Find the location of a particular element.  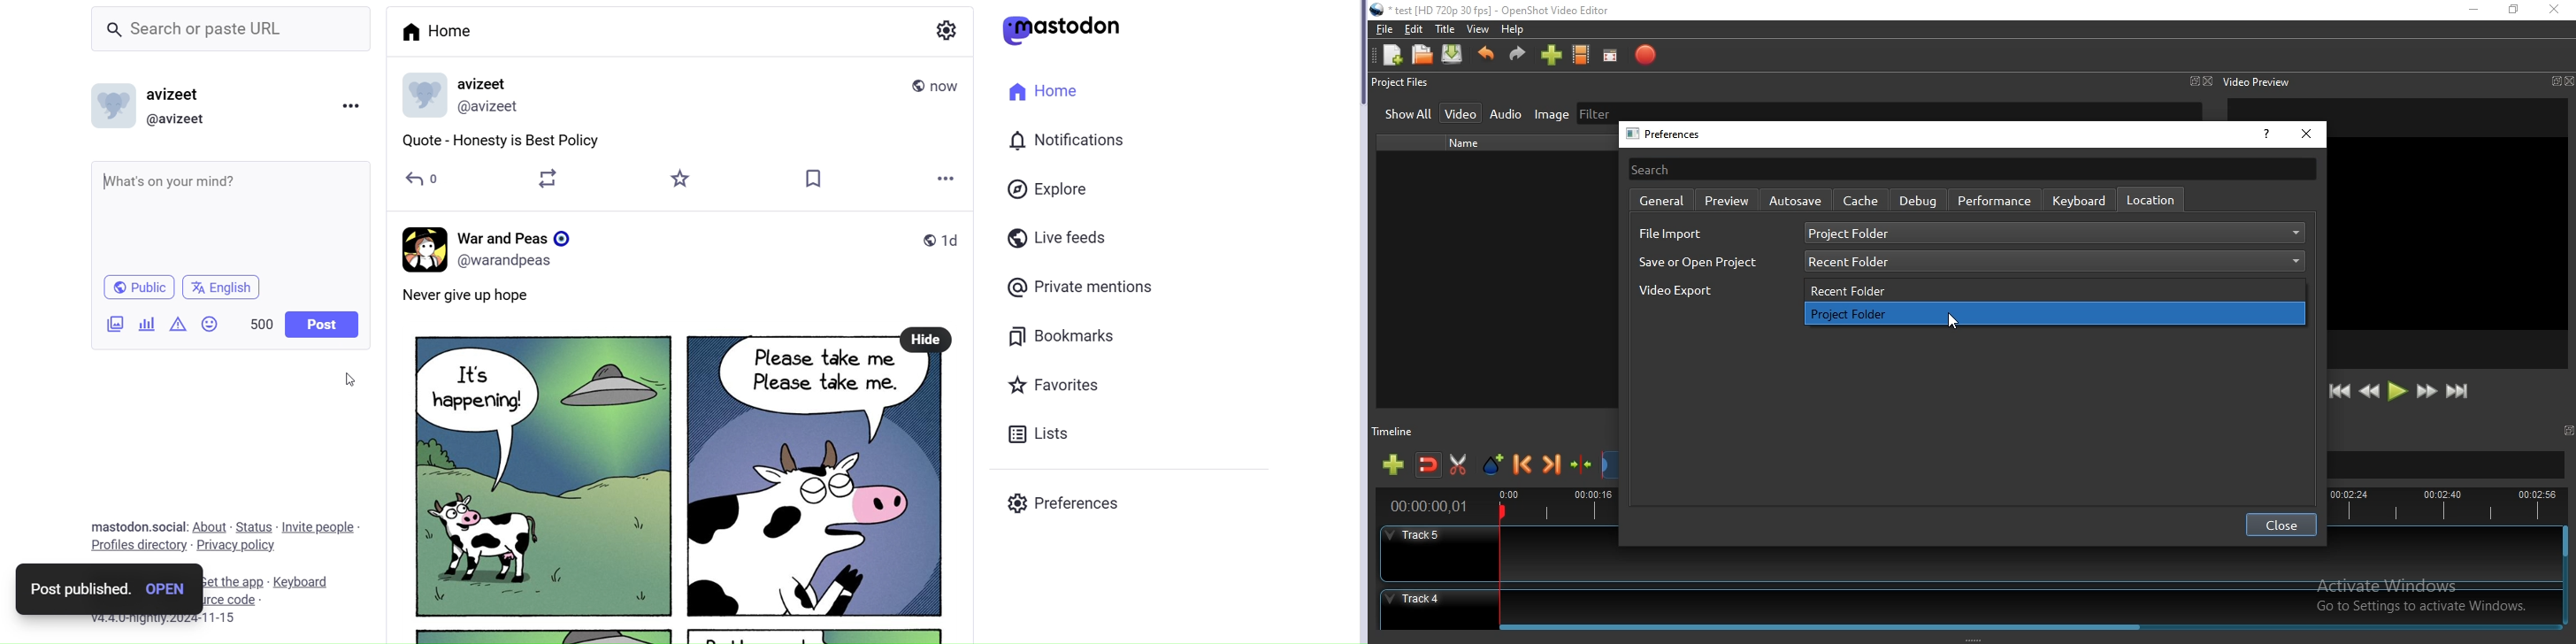

Never give up hope is located at coordinates (488, 296).